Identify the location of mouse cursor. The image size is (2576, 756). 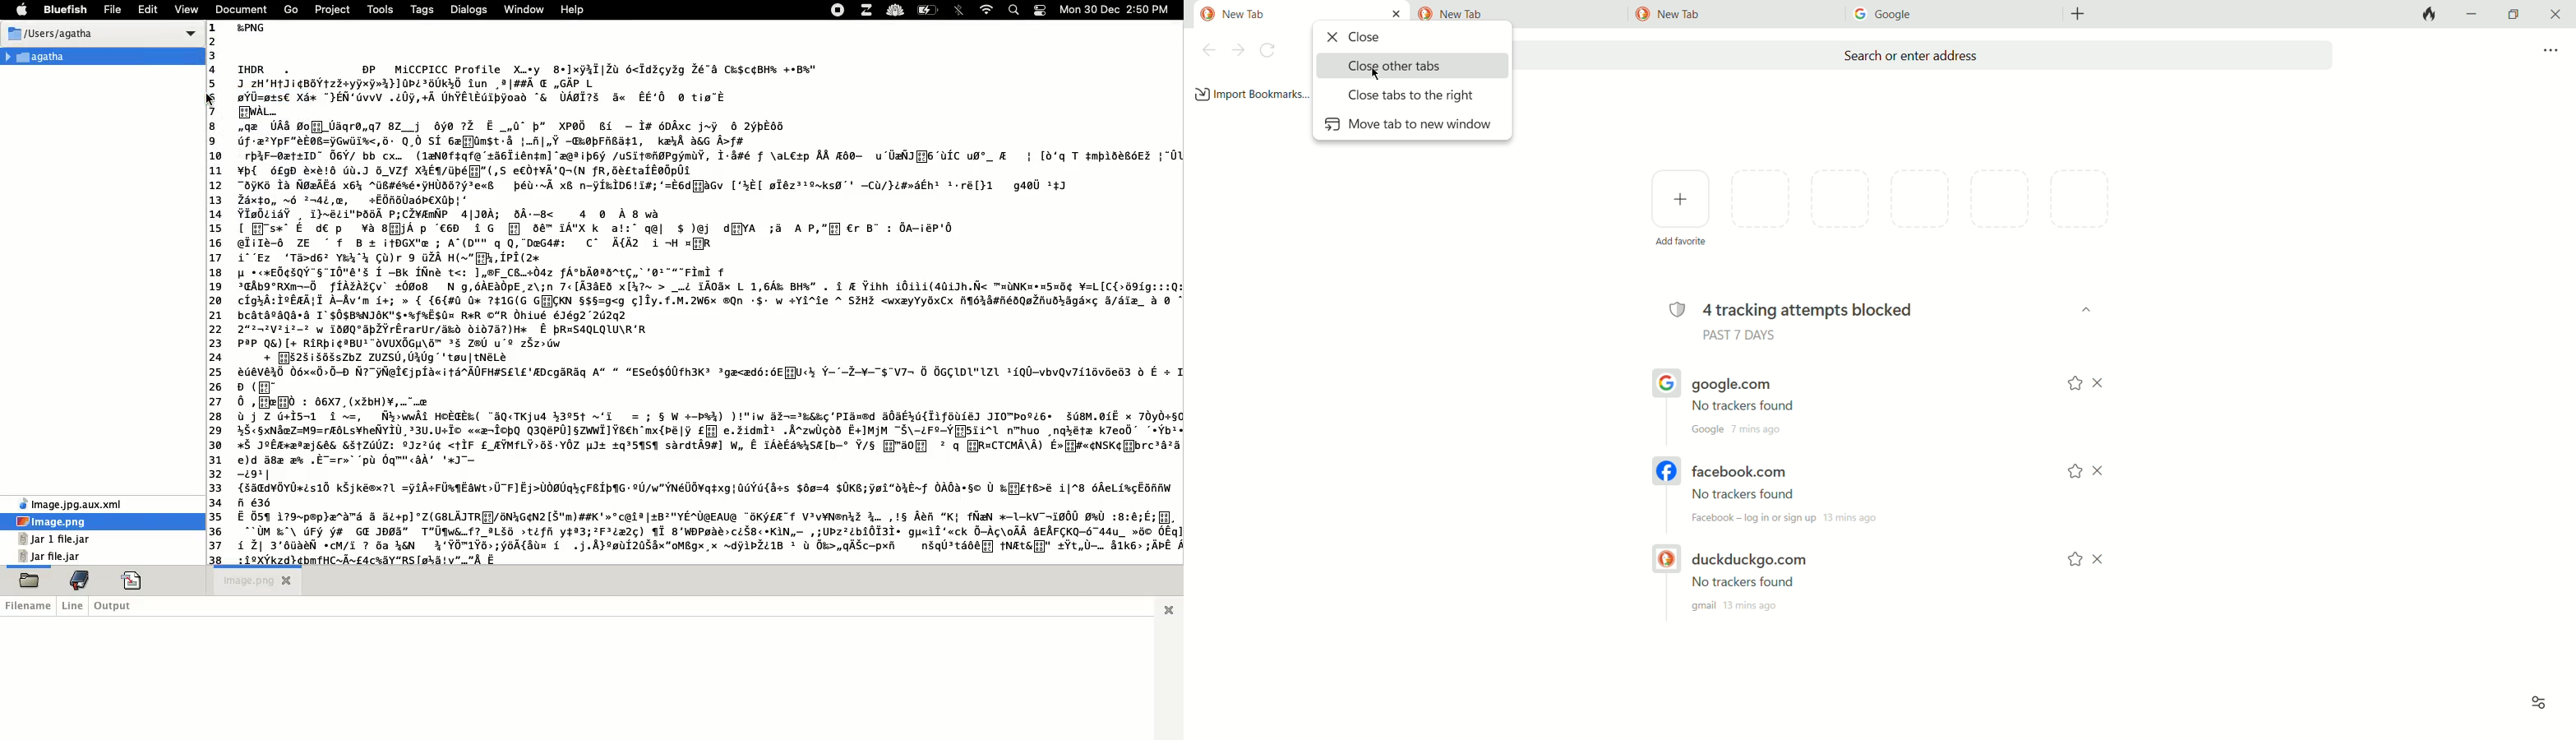
(1377, 71).